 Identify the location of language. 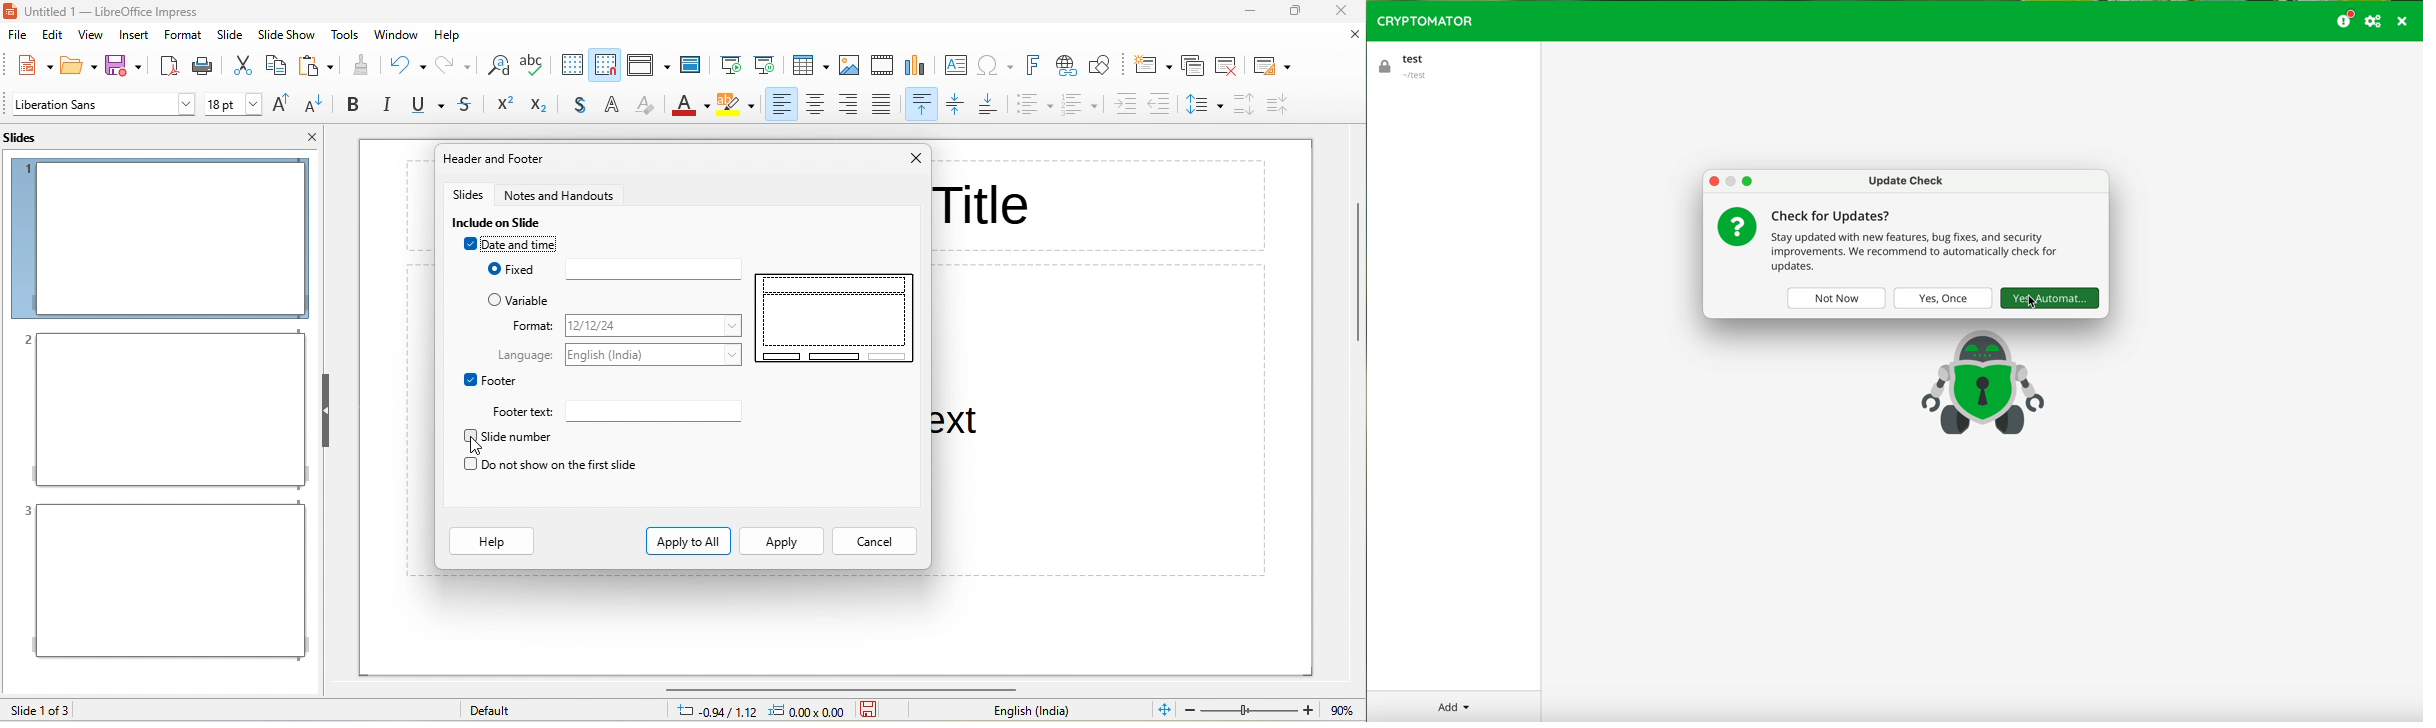
(658, 353).